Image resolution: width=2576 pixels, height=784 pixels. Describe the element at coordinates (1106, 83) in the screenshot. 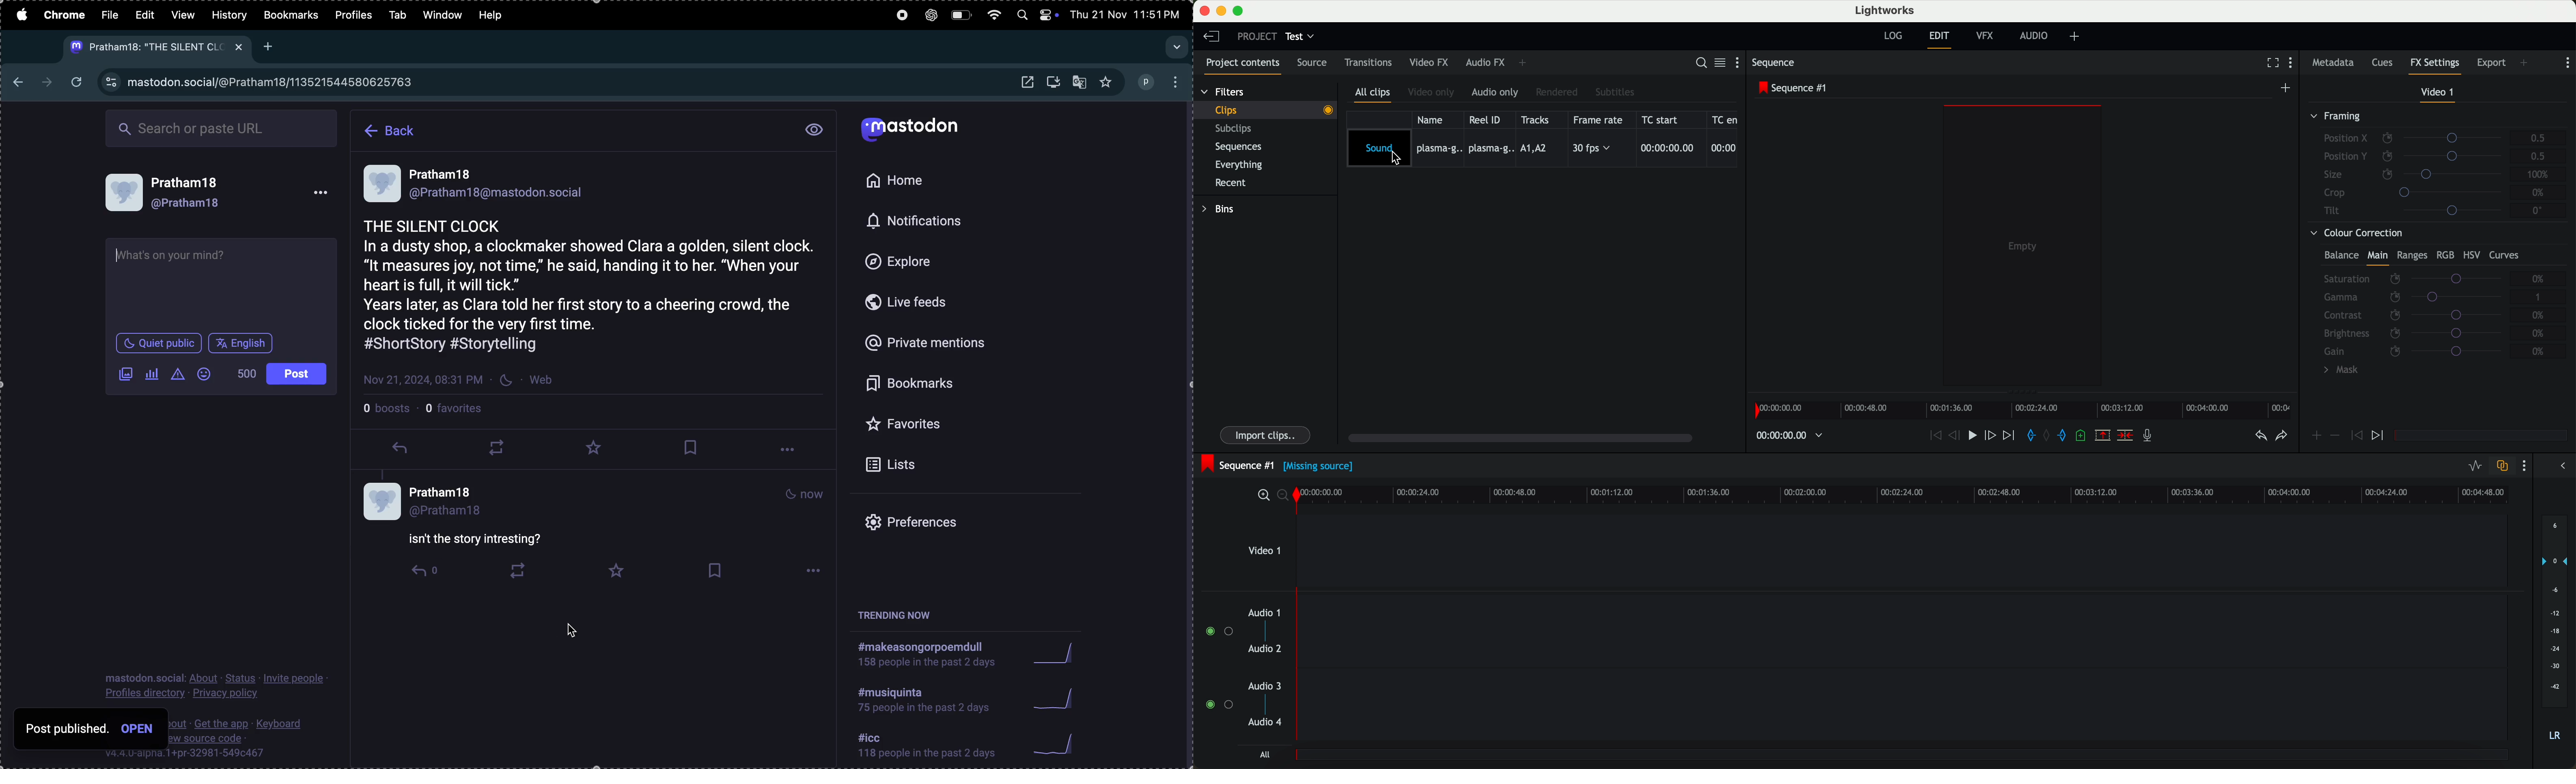

I see `favourites` at that location.